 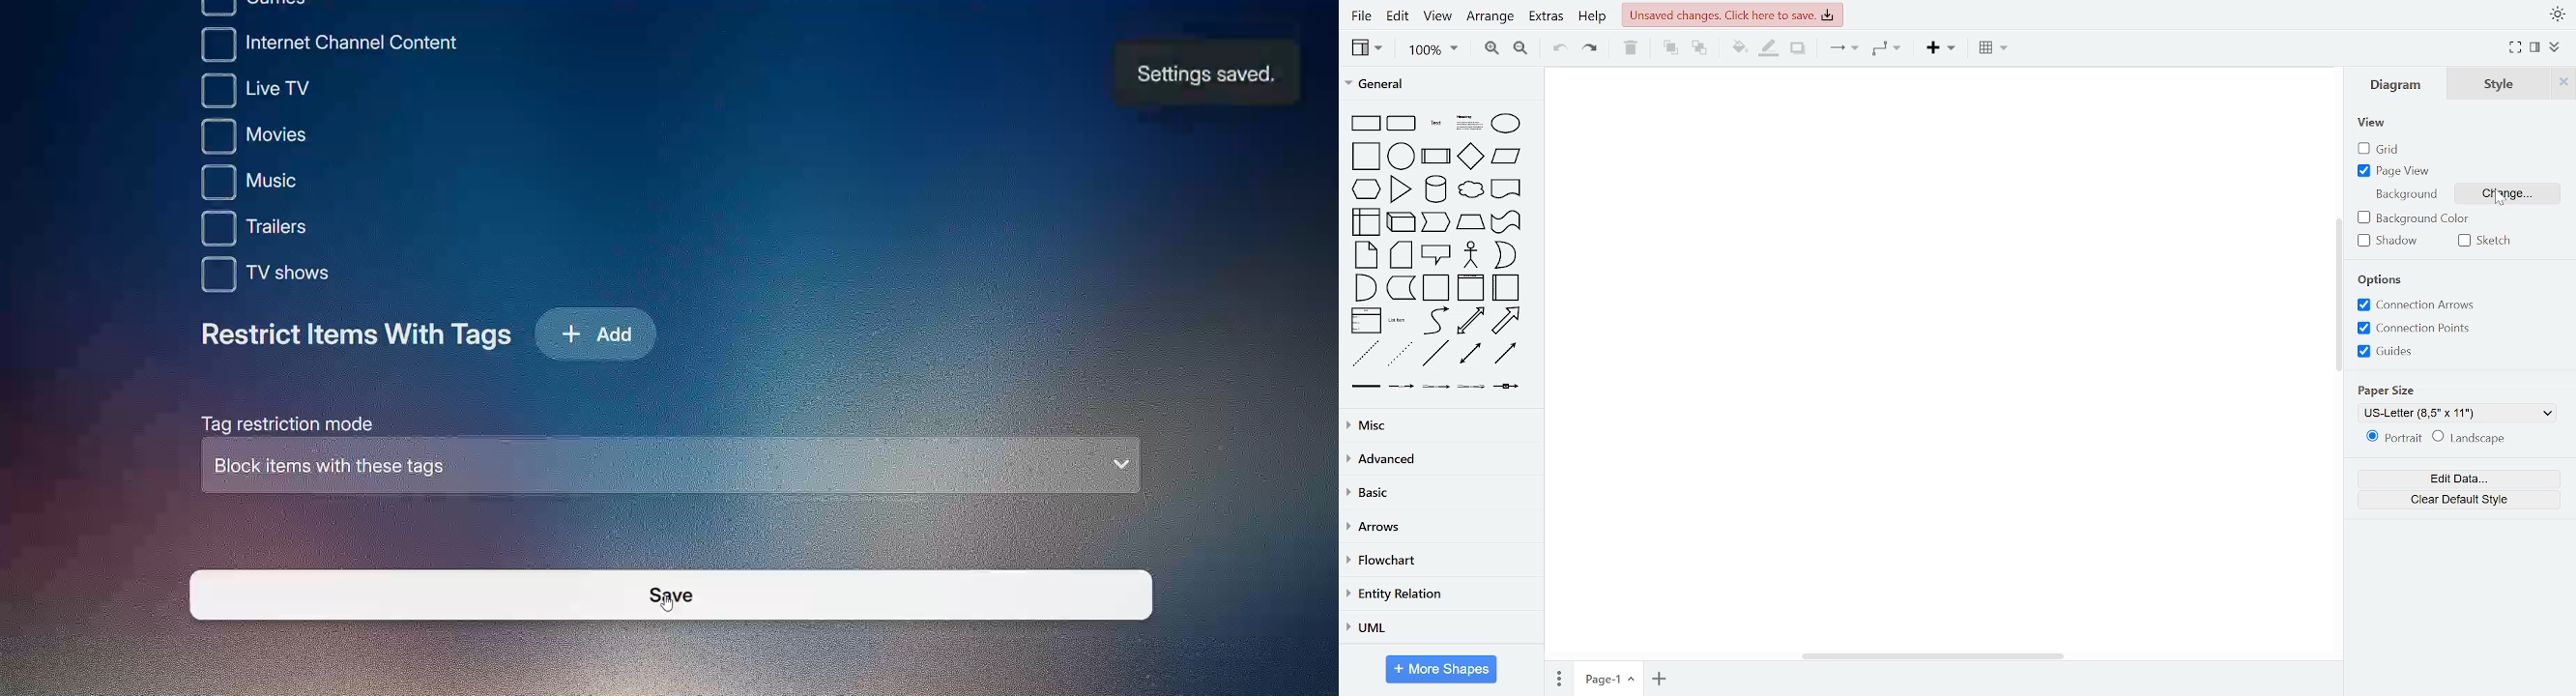 What do you see at coordinates (1437, 595) in the screenshot?
I see `entity relation` at bounding box center [1437, 595].